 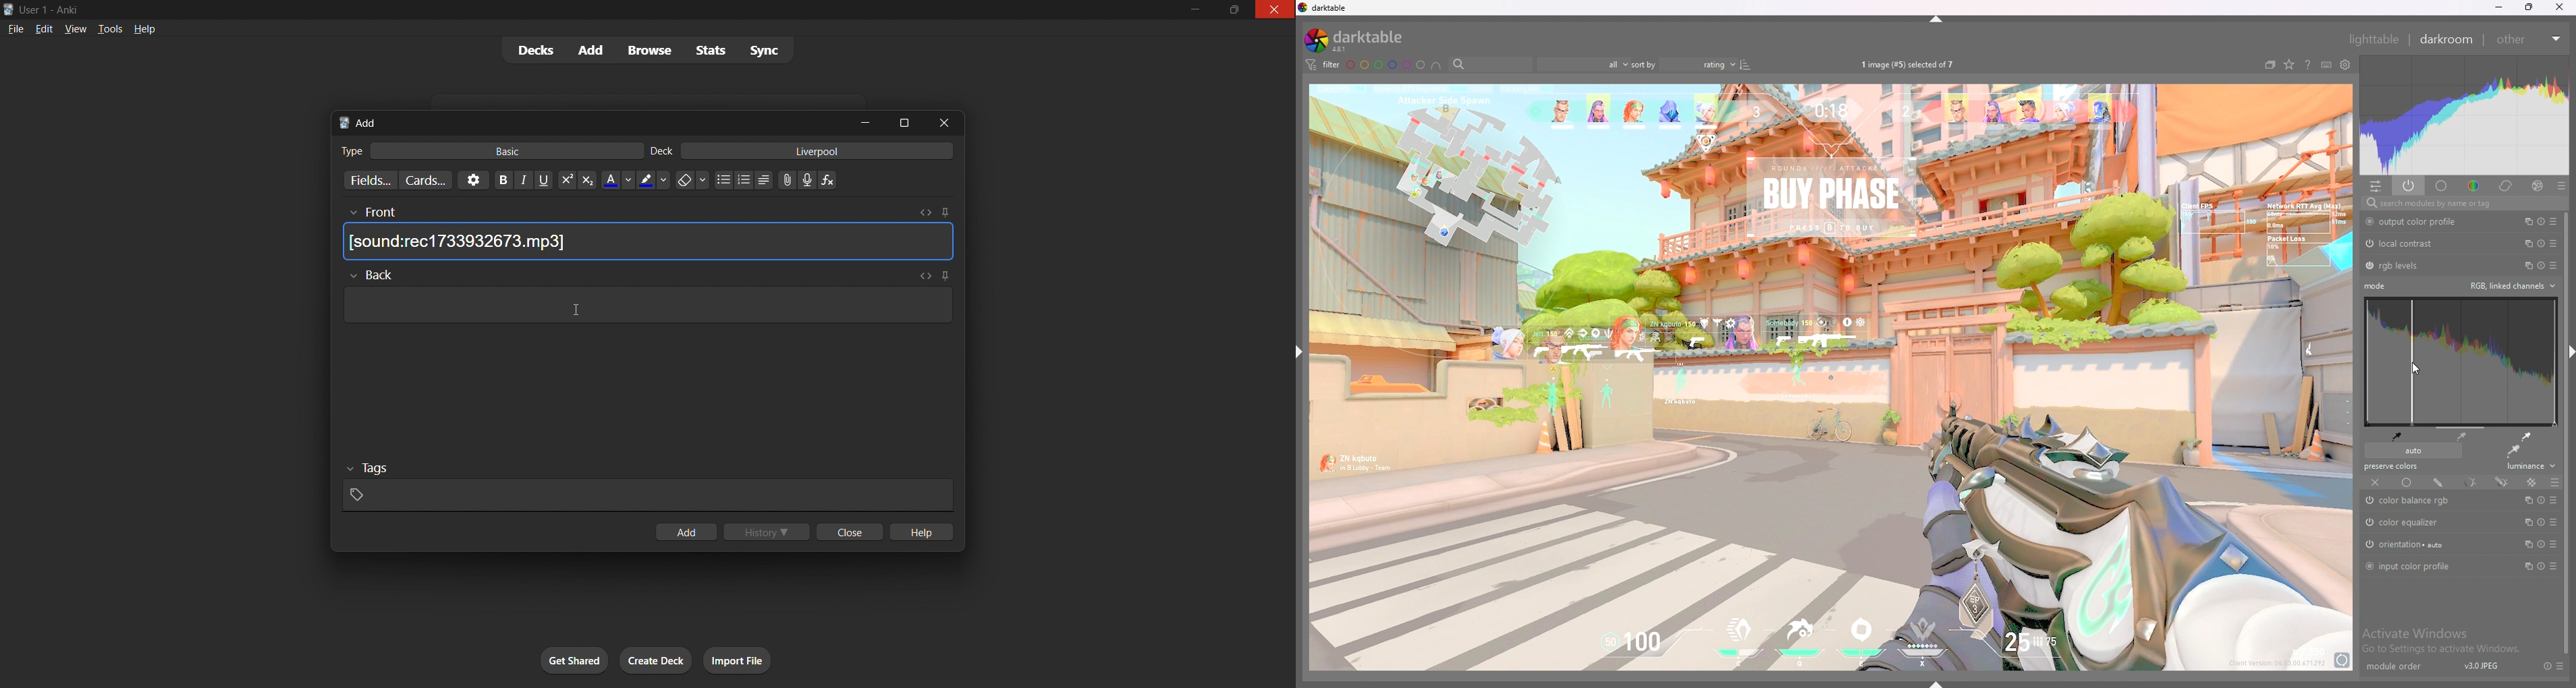 What do you see at coordinates (574, 310) in the screenshot?
I see `cursor` at bounding box center [574, 310].